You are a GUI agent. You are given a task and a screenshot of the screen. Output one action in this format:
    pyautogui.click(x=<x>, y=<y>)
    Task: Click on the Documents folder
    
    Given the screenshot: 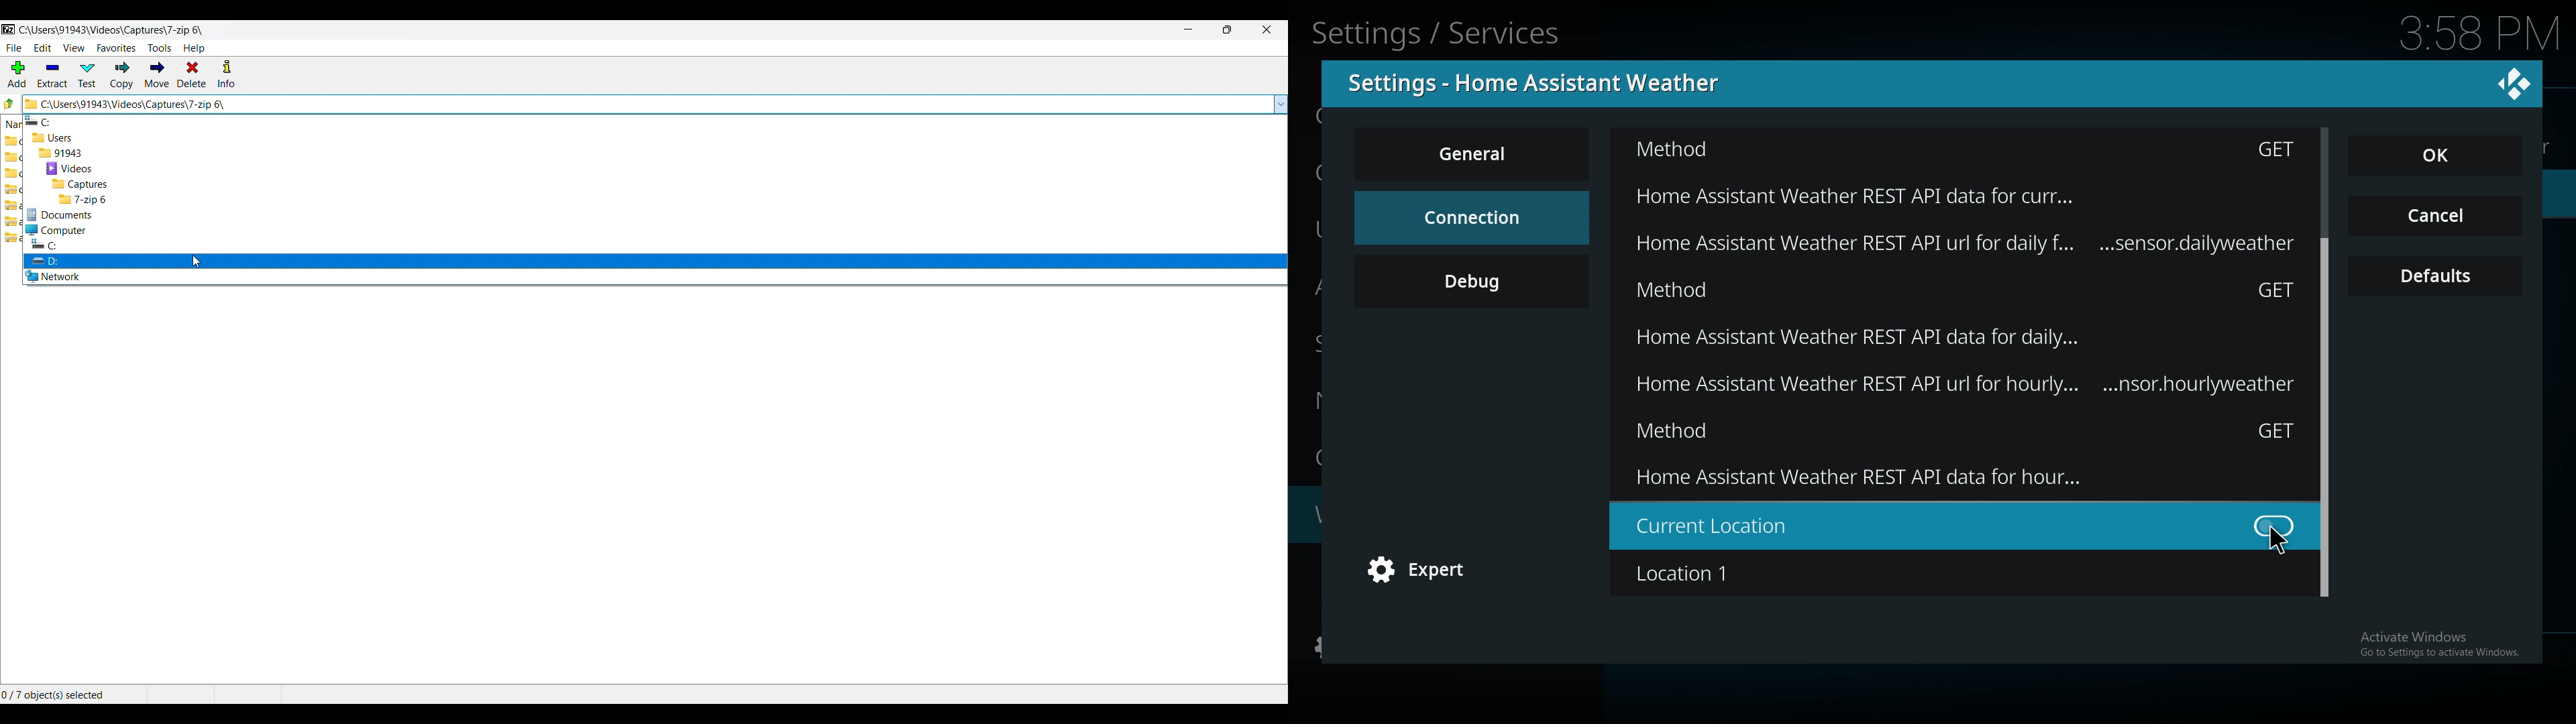 What is the action you would take?
    pyautogui.click(x=655, y=215)
    